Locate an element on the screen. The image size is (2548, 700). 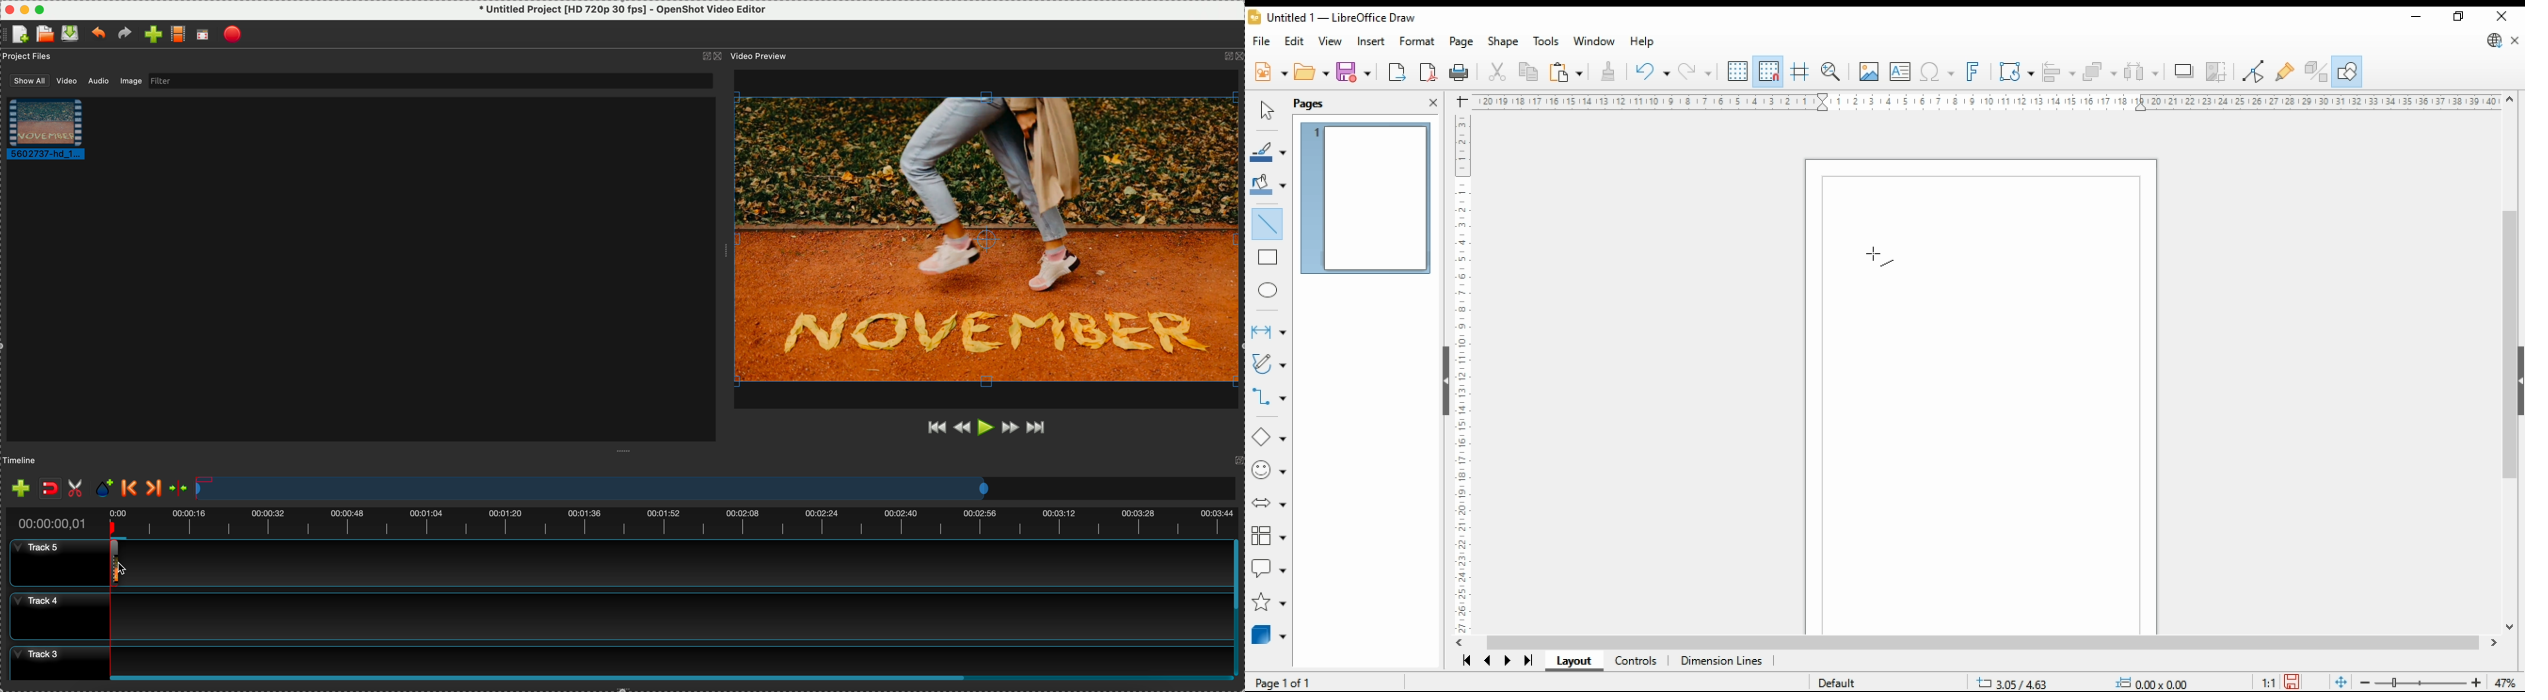
previous page is located at coordinates (1487, 662).